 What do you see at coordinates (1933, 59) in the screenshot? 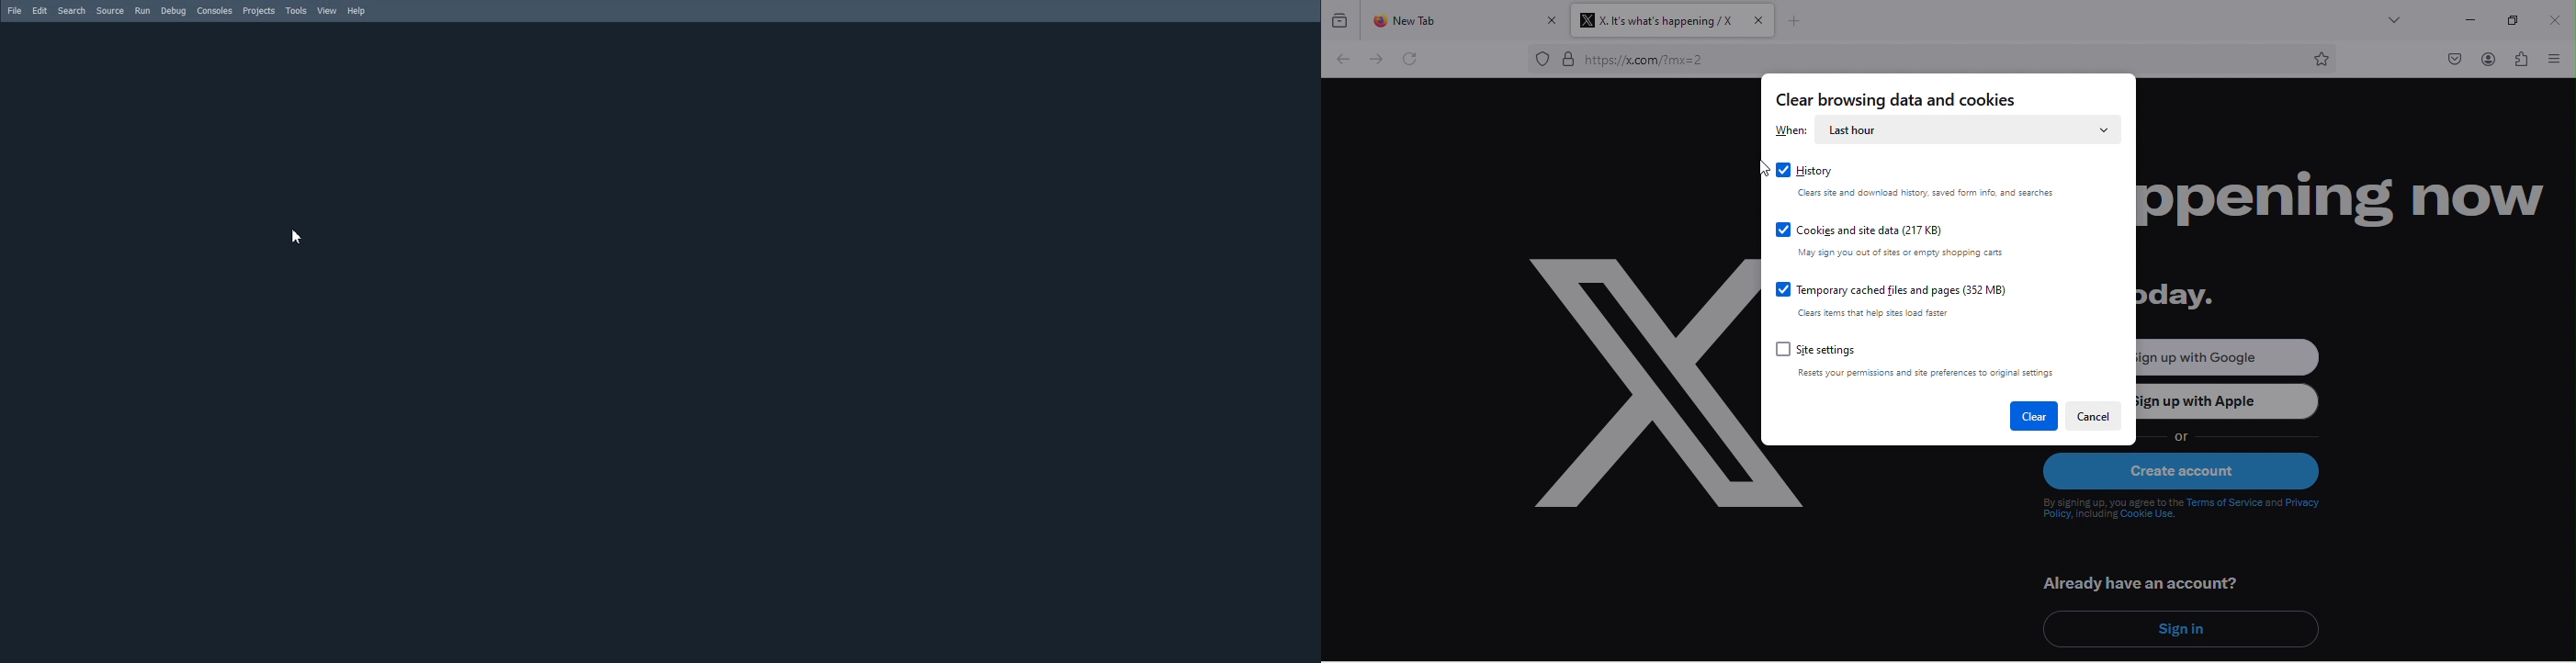
I see `web link` at bounding box center [1933, 59].